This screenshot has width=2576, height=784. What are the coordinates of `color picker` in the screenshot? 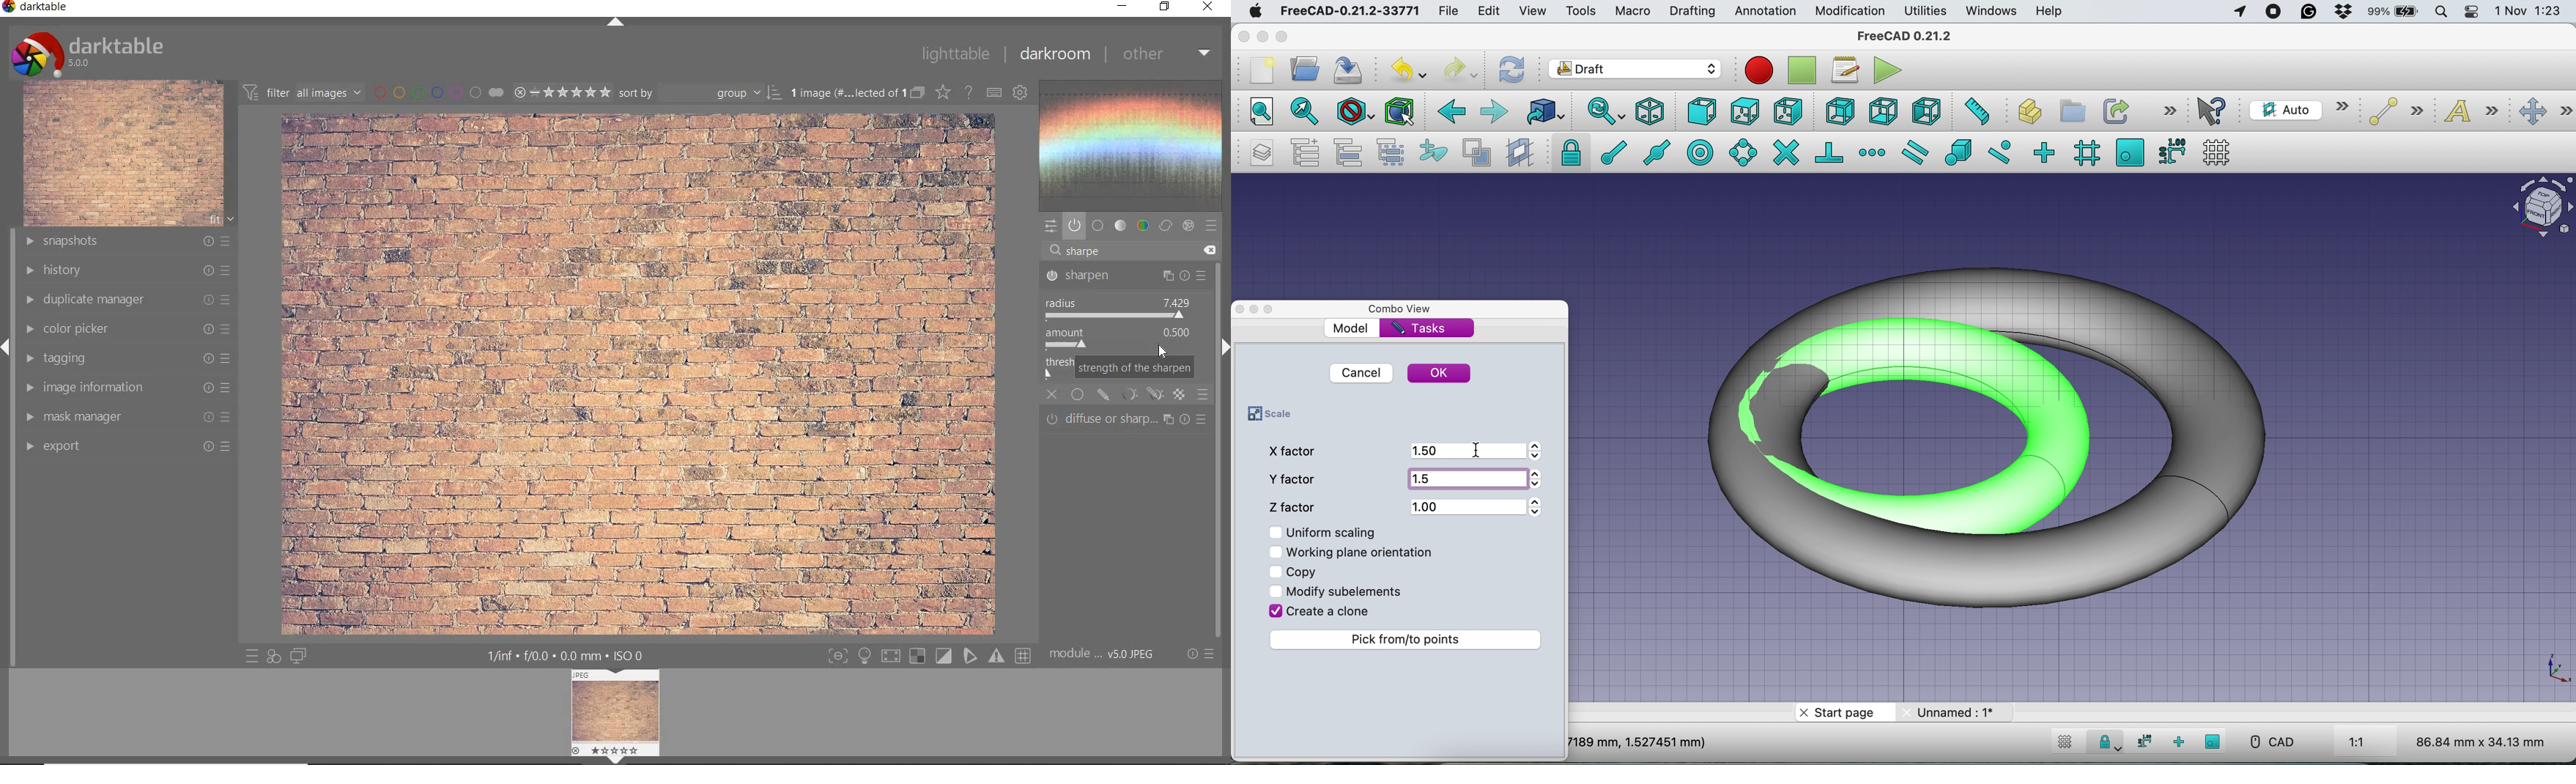 It's located at (129, 330).